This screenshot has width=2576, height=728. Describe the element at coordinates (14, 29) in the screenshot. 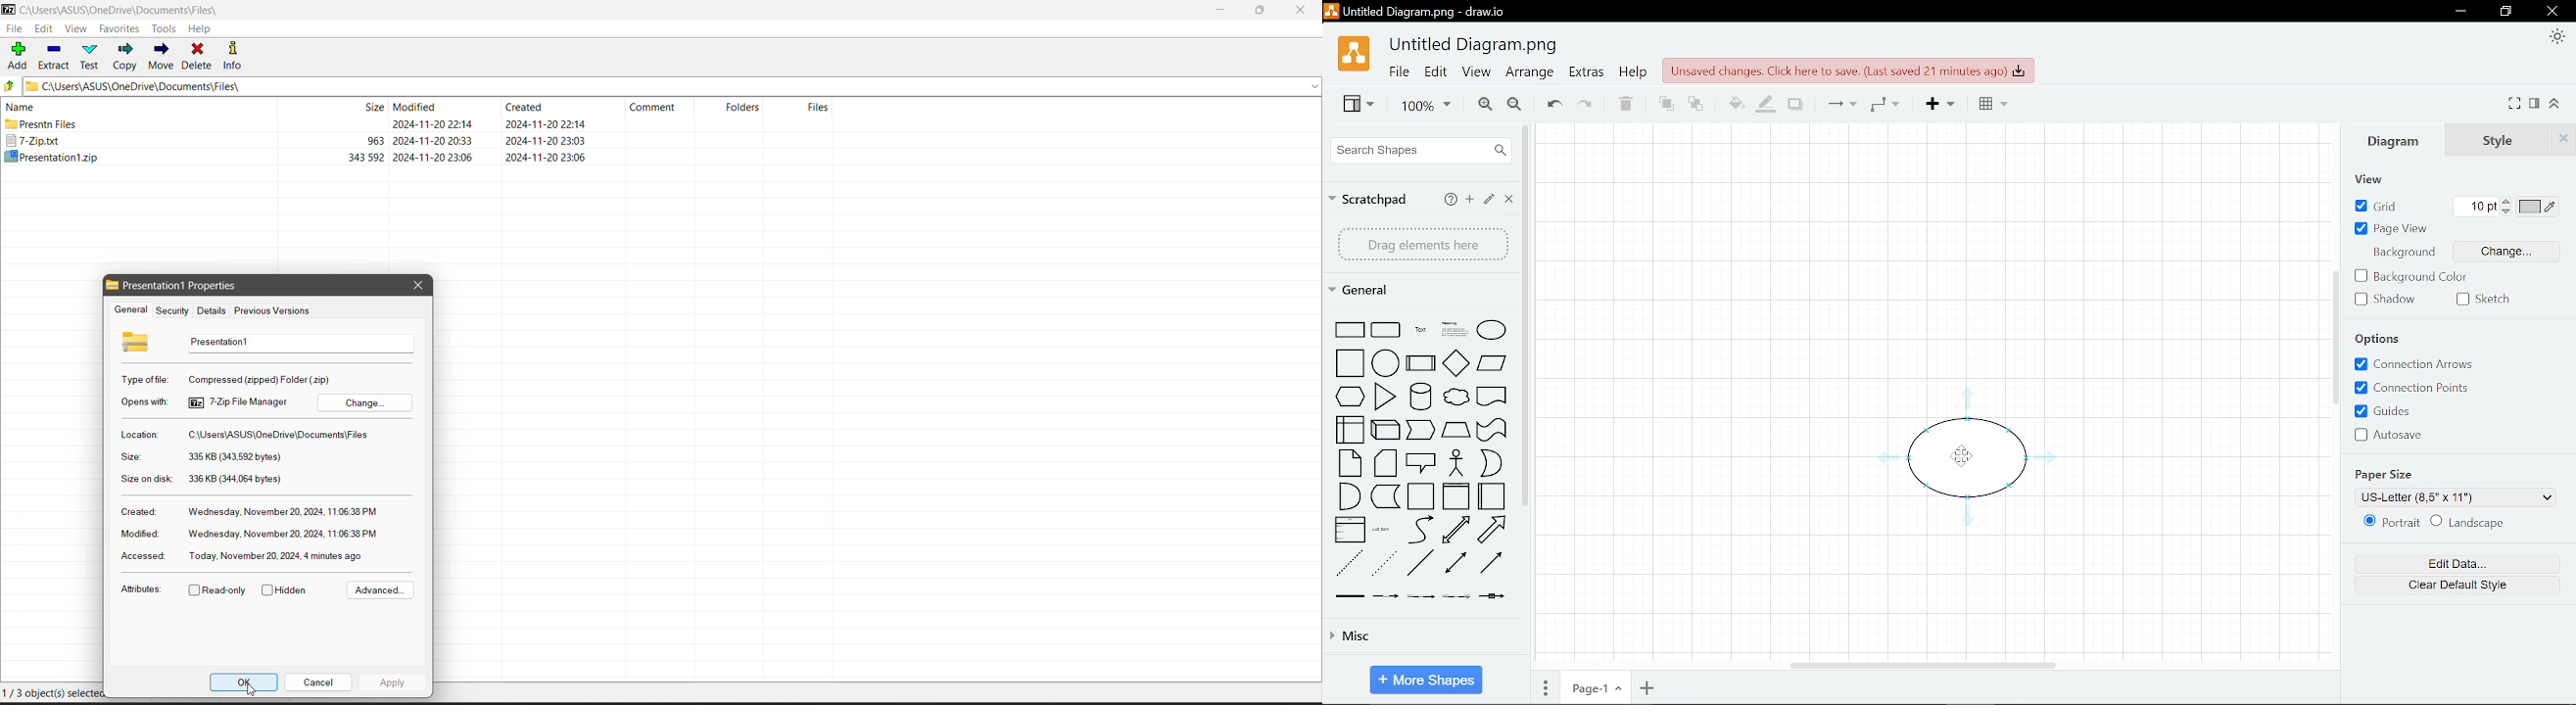

I see `File` at that location.